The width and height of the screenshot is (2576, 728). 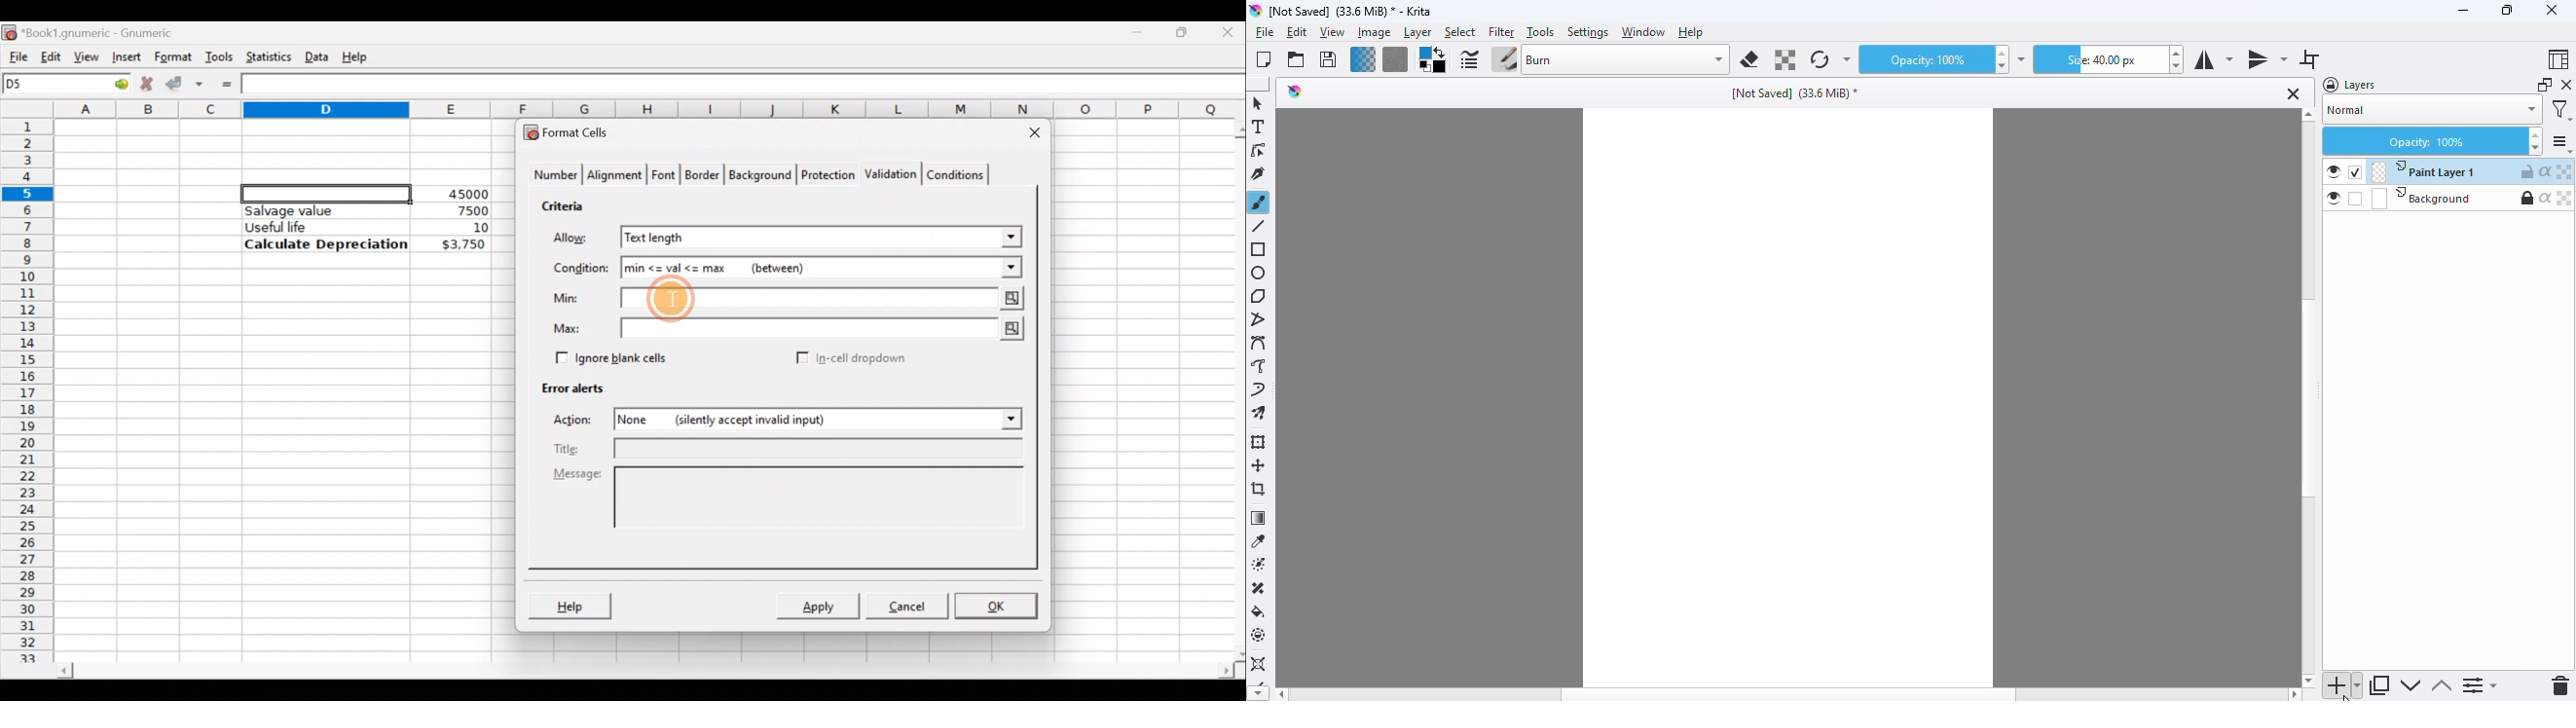 What do you see at coordinates (1787, 397) in the screenshot?
I see `canvas` at bounding box center [1787, 397].